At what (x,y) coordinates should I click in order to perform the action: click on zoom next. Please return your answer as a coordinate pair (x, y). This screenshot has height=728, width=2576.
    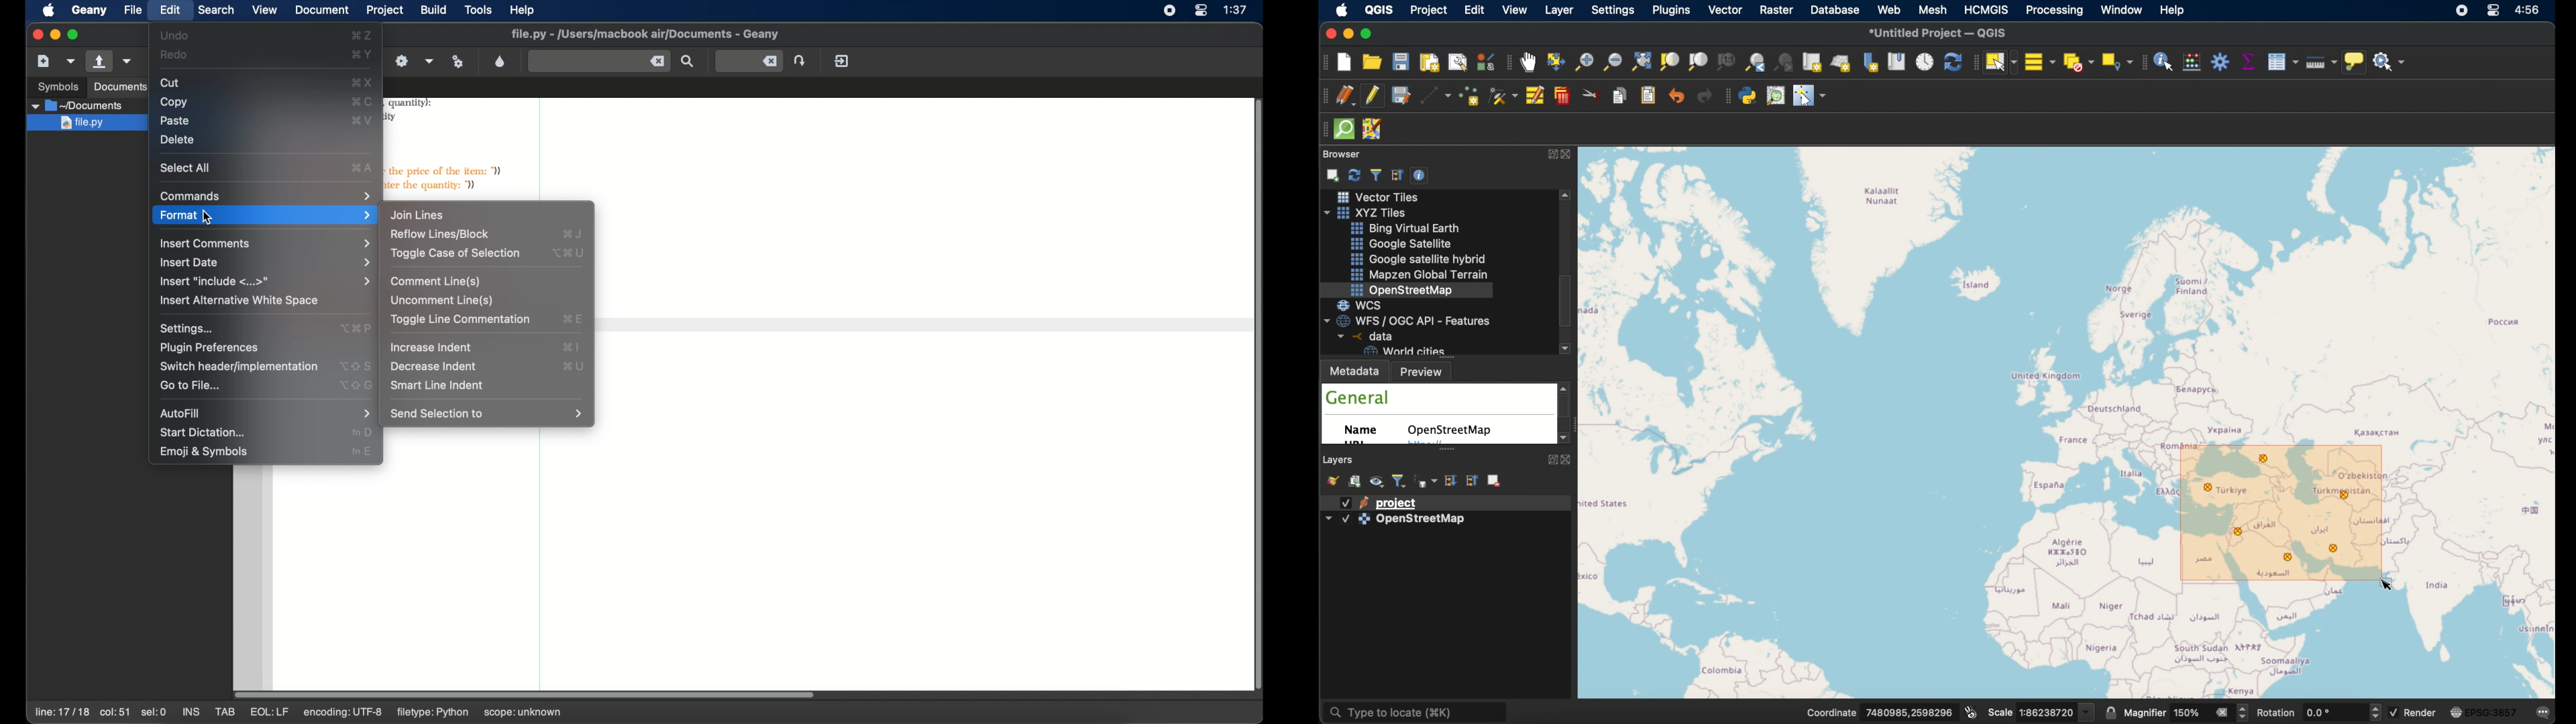
    Looking at the image, I should click on (1785, 63).